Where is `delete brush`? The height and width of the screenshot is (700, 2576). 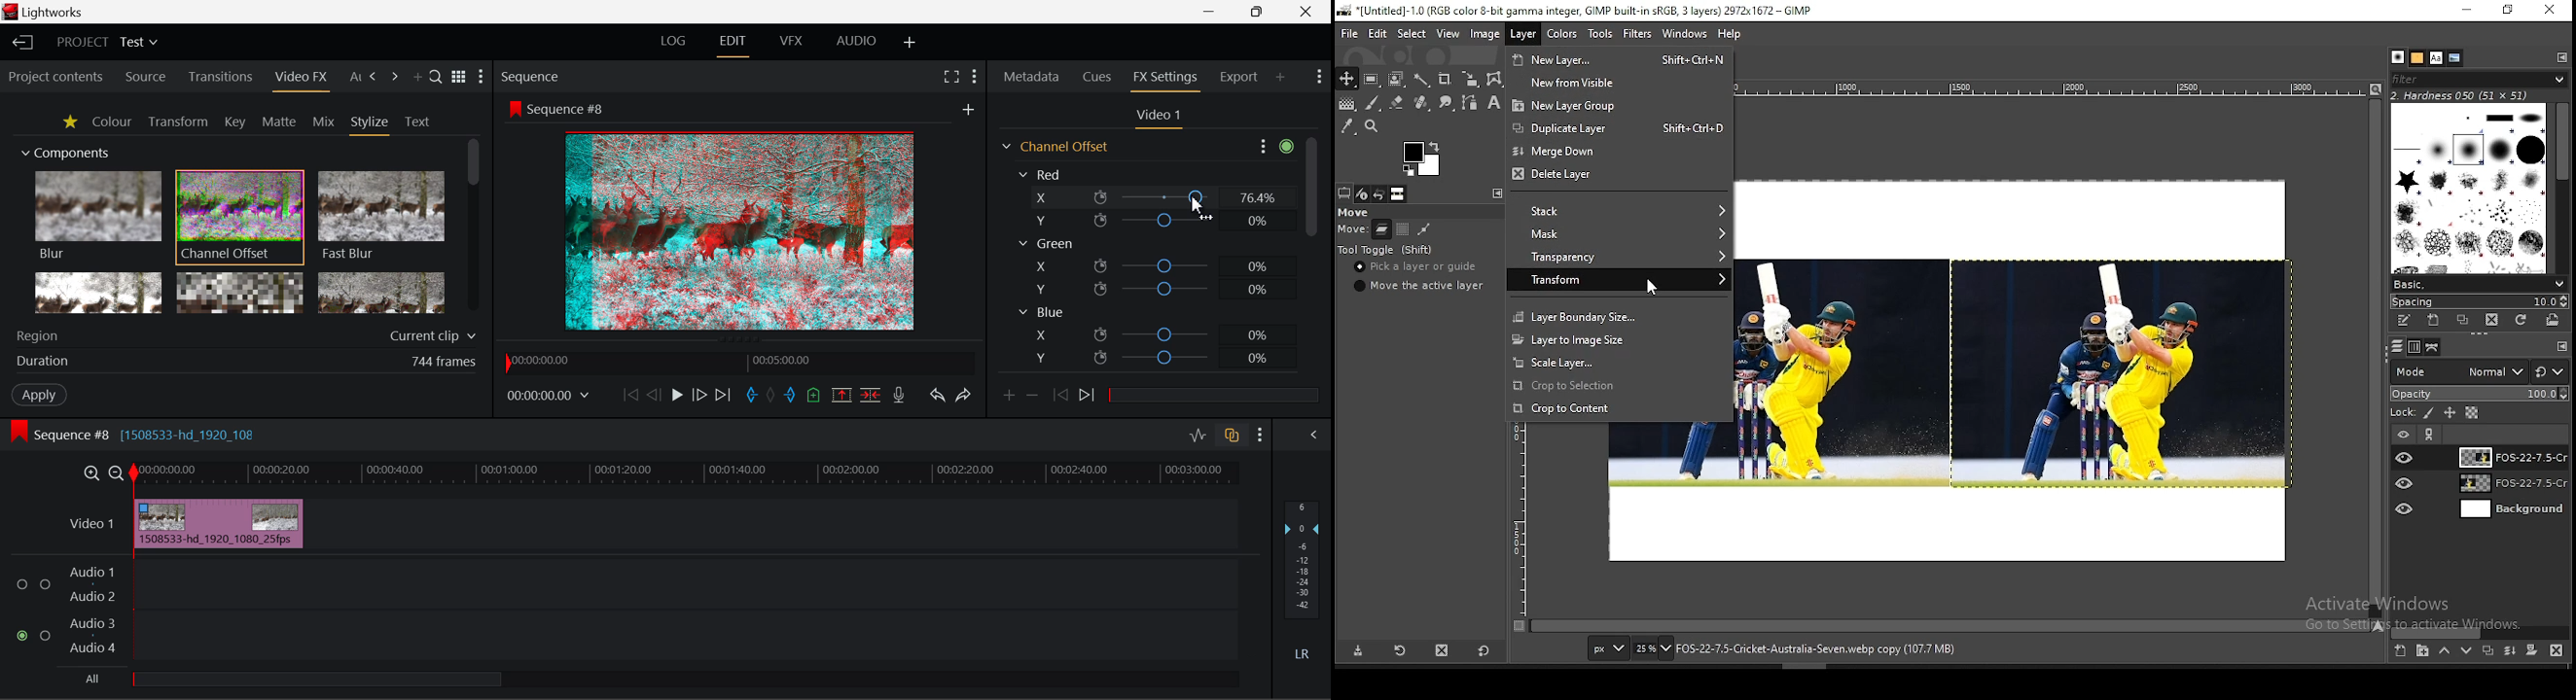
delete brush is located at coordinates (2491, 320).